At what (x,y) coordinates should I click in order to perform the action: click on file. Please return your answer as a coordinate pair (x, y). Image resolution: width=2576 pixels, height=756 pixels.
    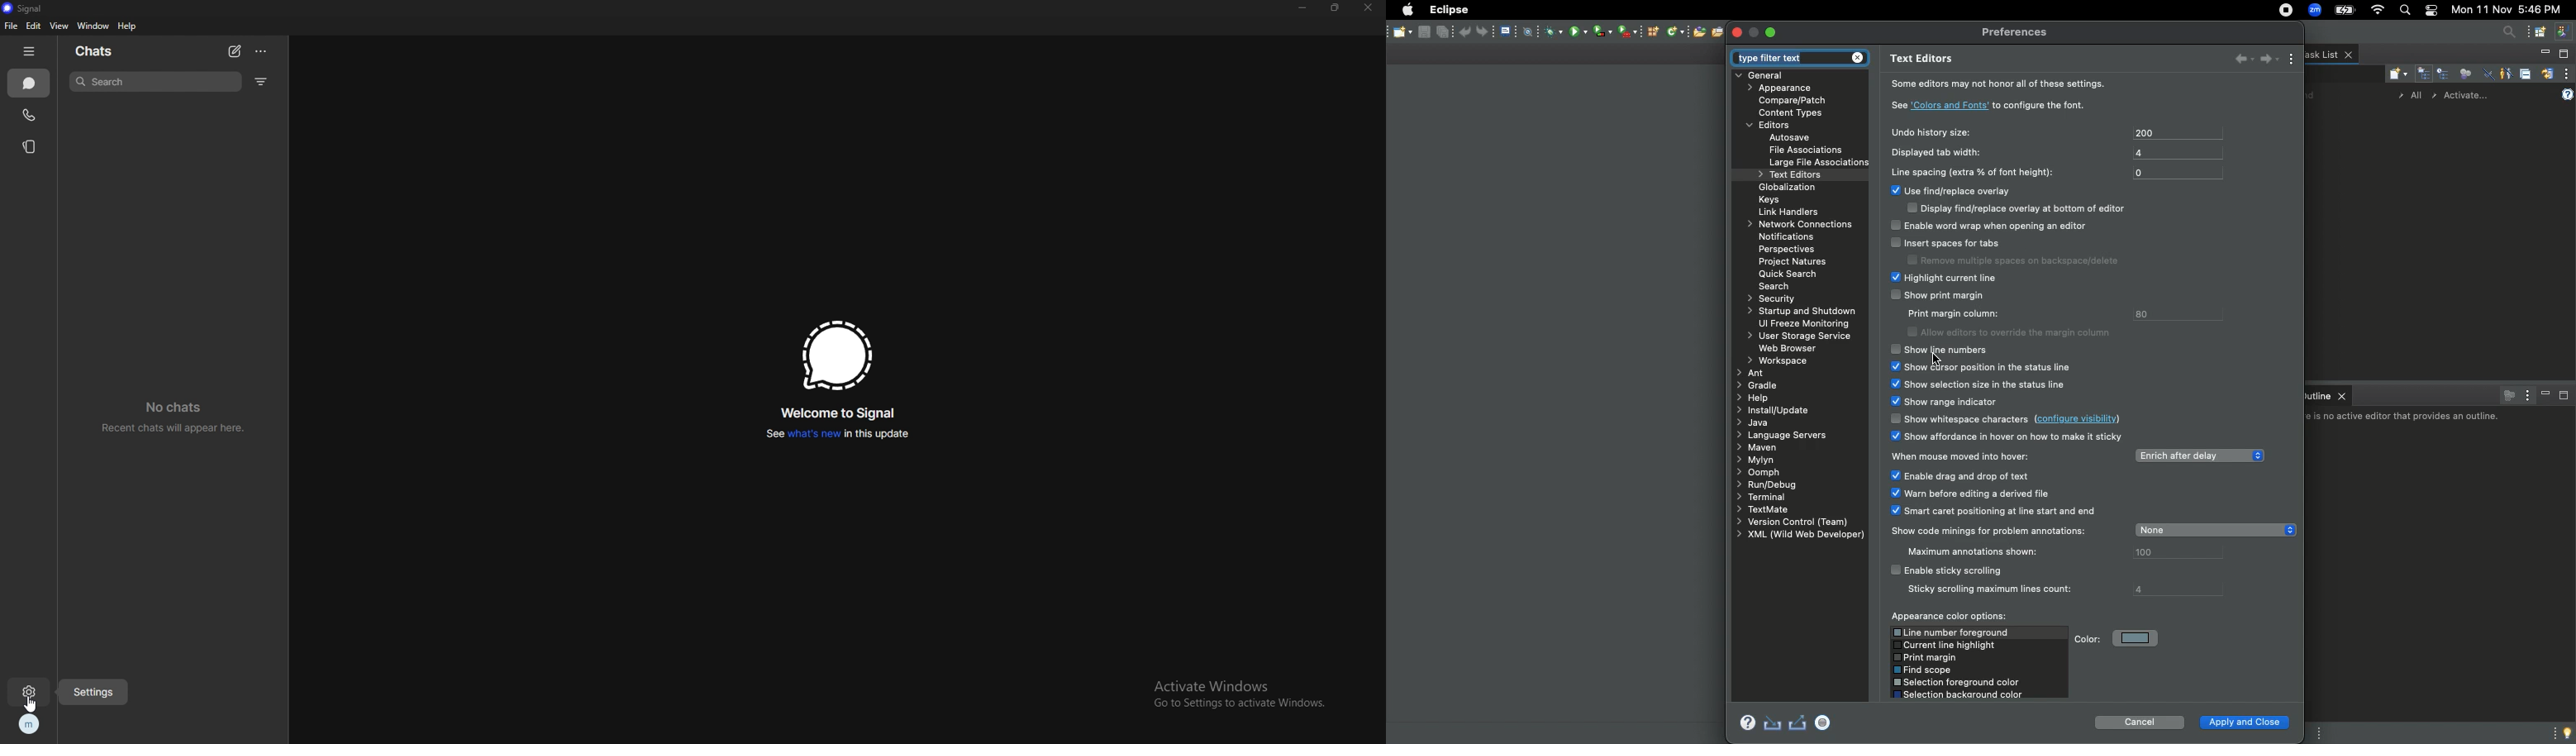
    Looking at the image, I should click on (10, 26).